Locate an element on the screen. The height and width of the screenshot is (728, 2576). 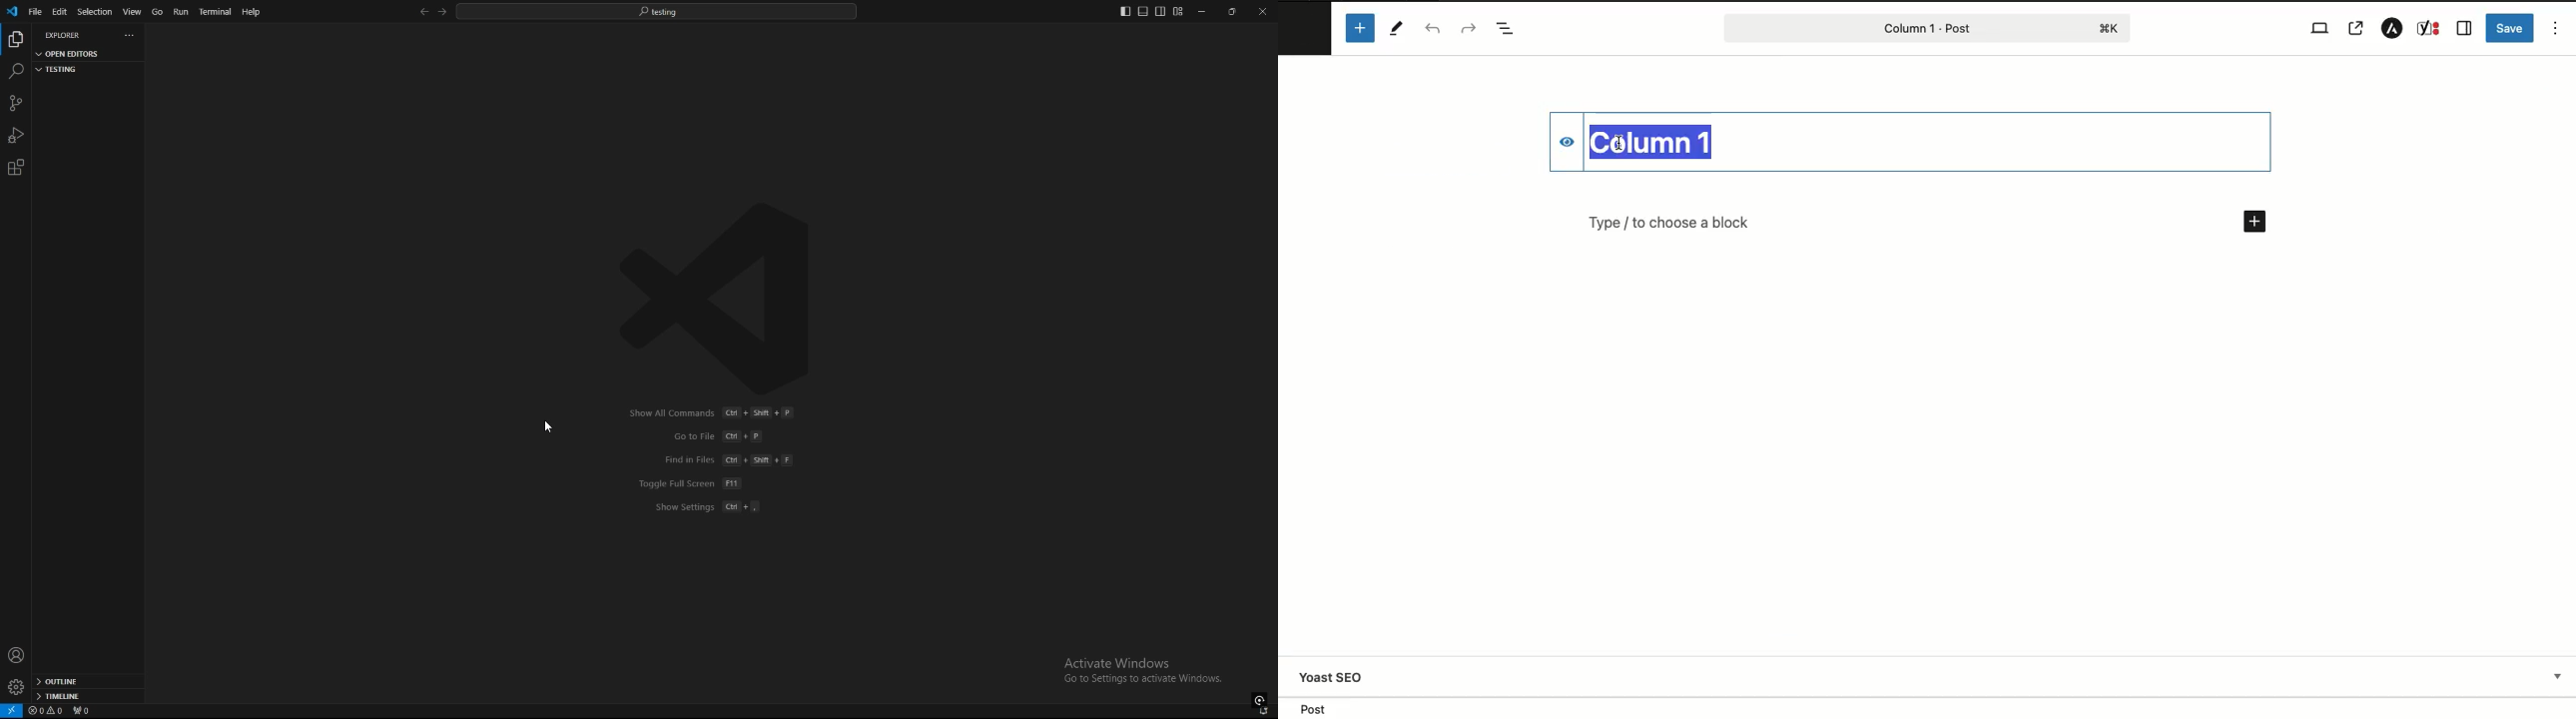
Save is located at coordinates (2511, 27).